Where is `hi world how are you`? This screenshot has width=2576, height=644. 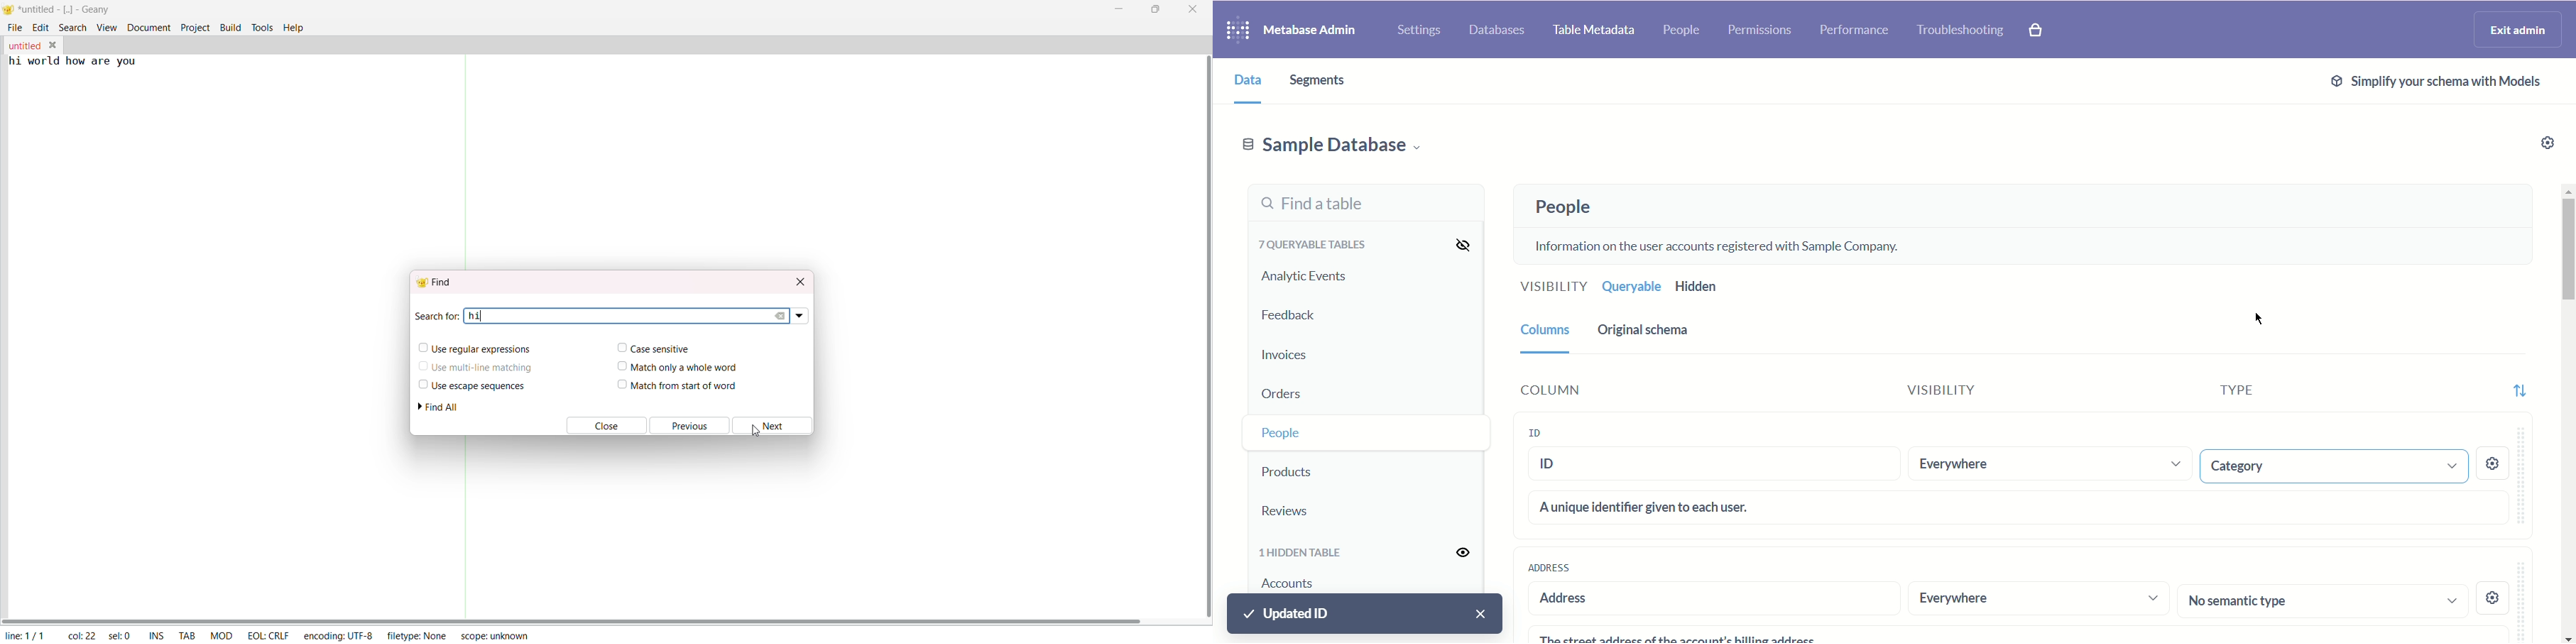
hi world how are you is located at coordinates (75, 62).